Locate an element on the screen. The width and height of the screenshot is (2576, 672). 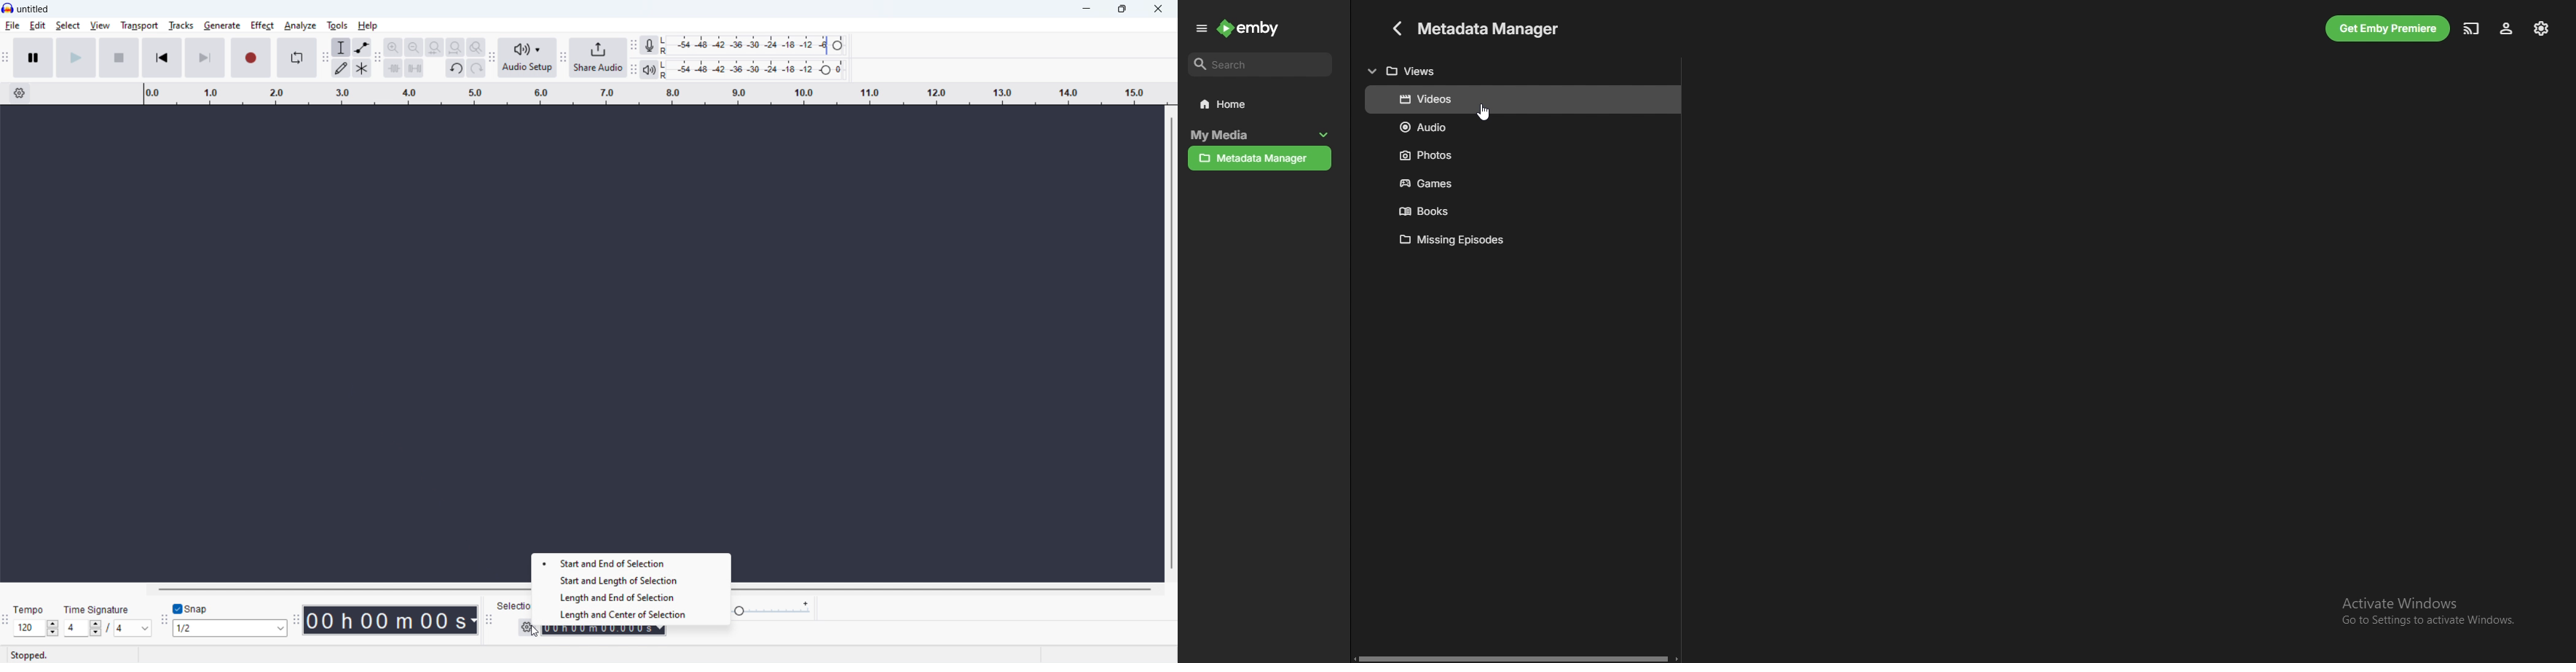
view is located at coordinates (100, 26).